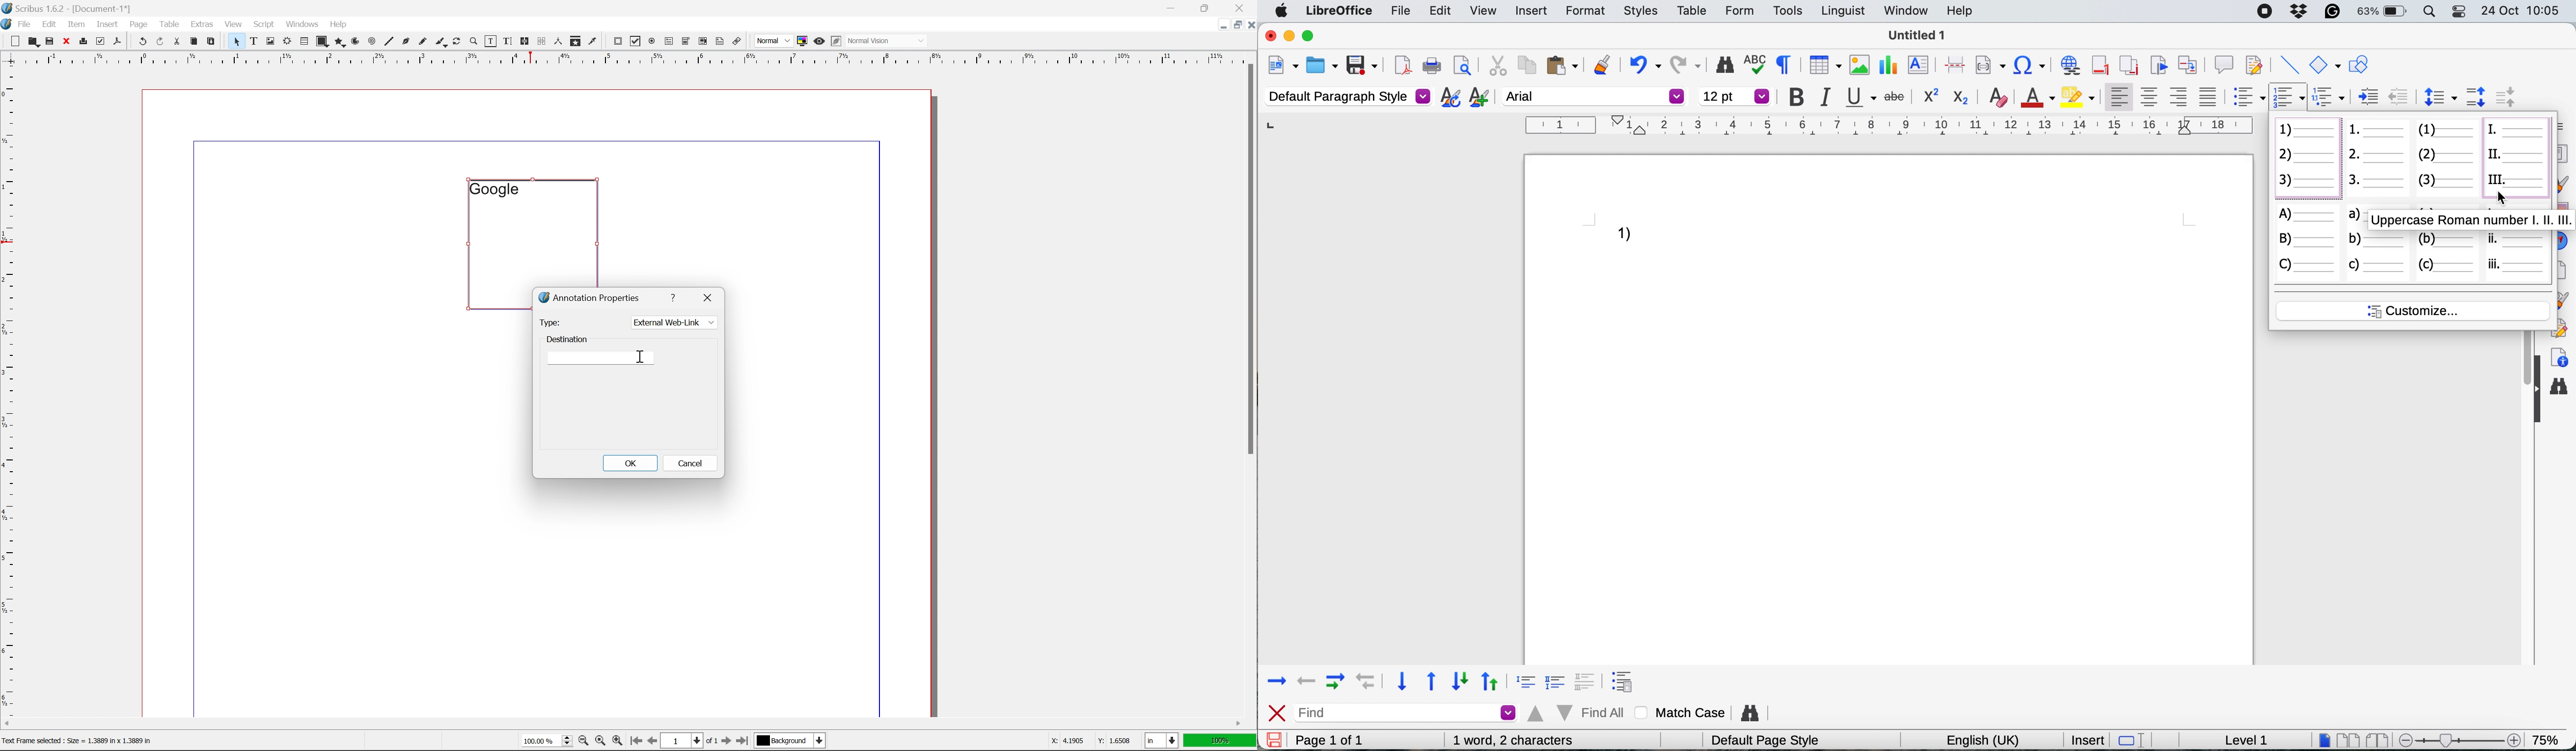 The height and width of the screenshot is (756, 2576). What do you see at coordinates (1801, 98) in the screenshot?
I see `bold` at bounding box center [1801, 98].